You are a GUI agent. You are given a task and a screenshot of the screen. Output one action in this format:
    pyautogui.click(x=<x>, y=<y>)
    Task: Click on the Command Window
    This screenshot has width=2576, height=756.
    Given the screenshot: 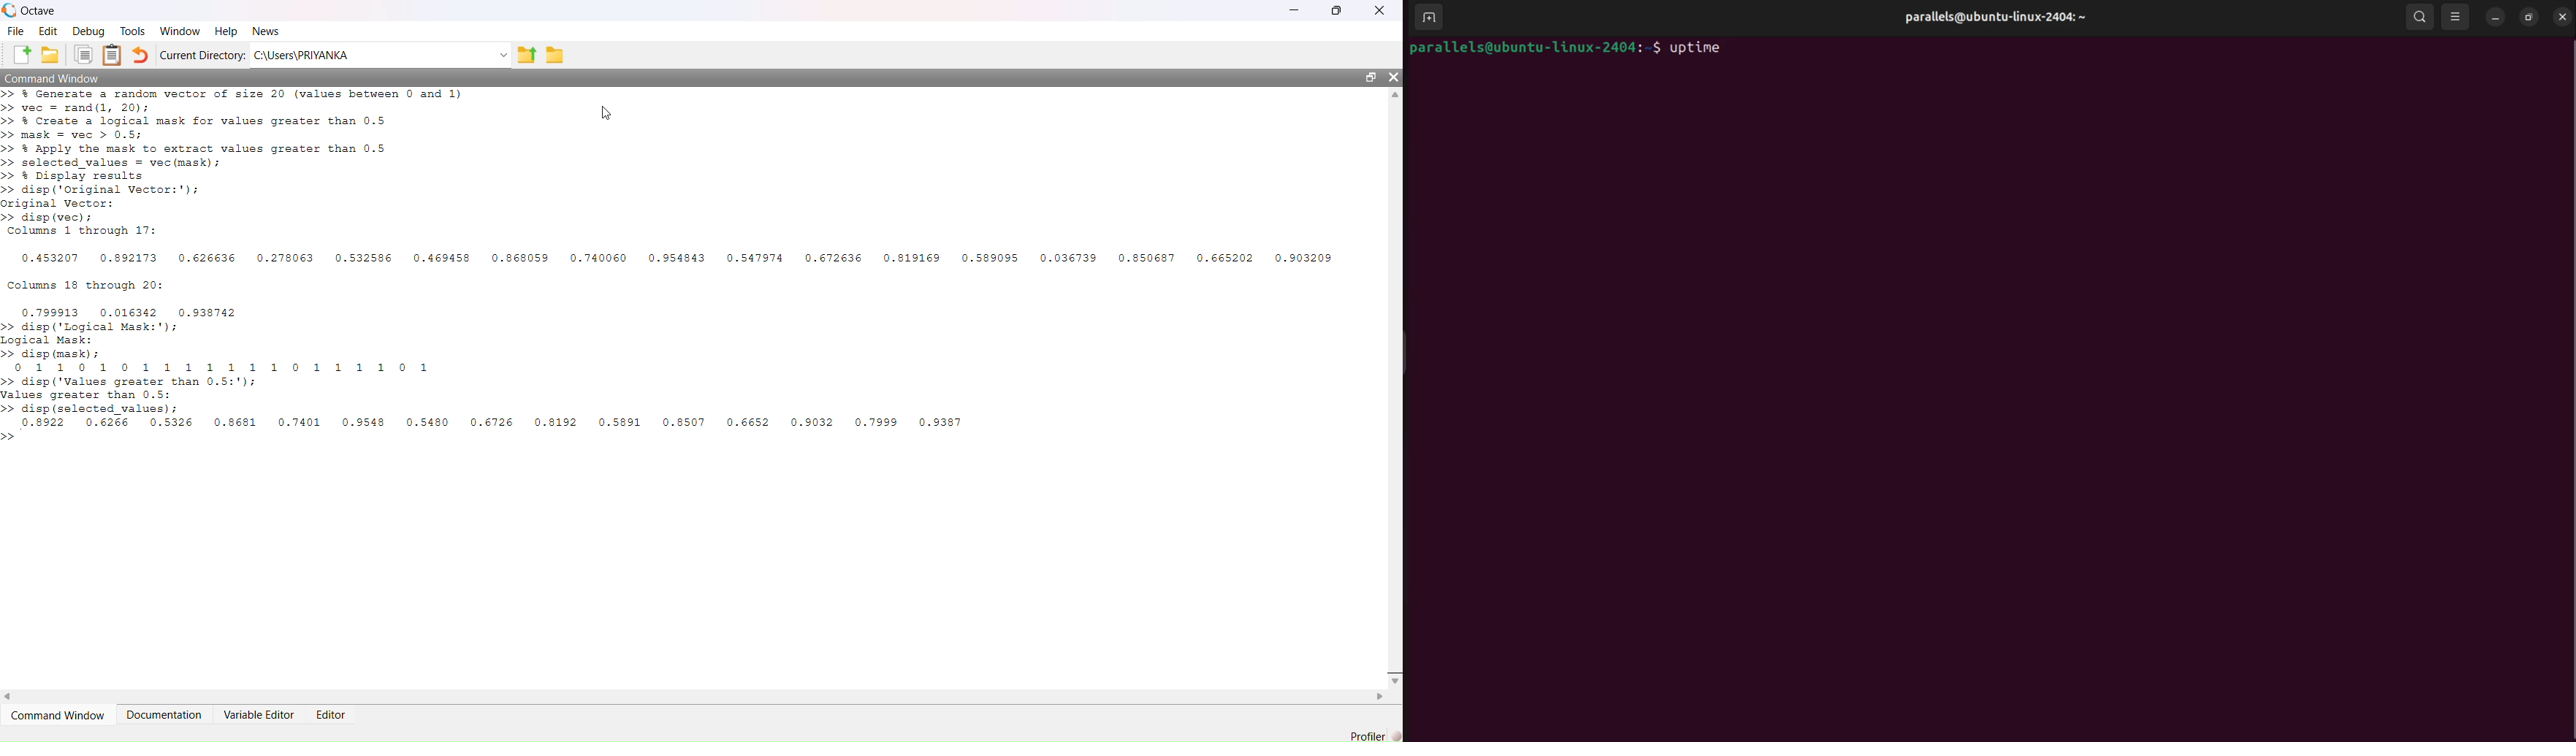 What is the action you would take?
    pyautogui.click(x=666, y=77)
    